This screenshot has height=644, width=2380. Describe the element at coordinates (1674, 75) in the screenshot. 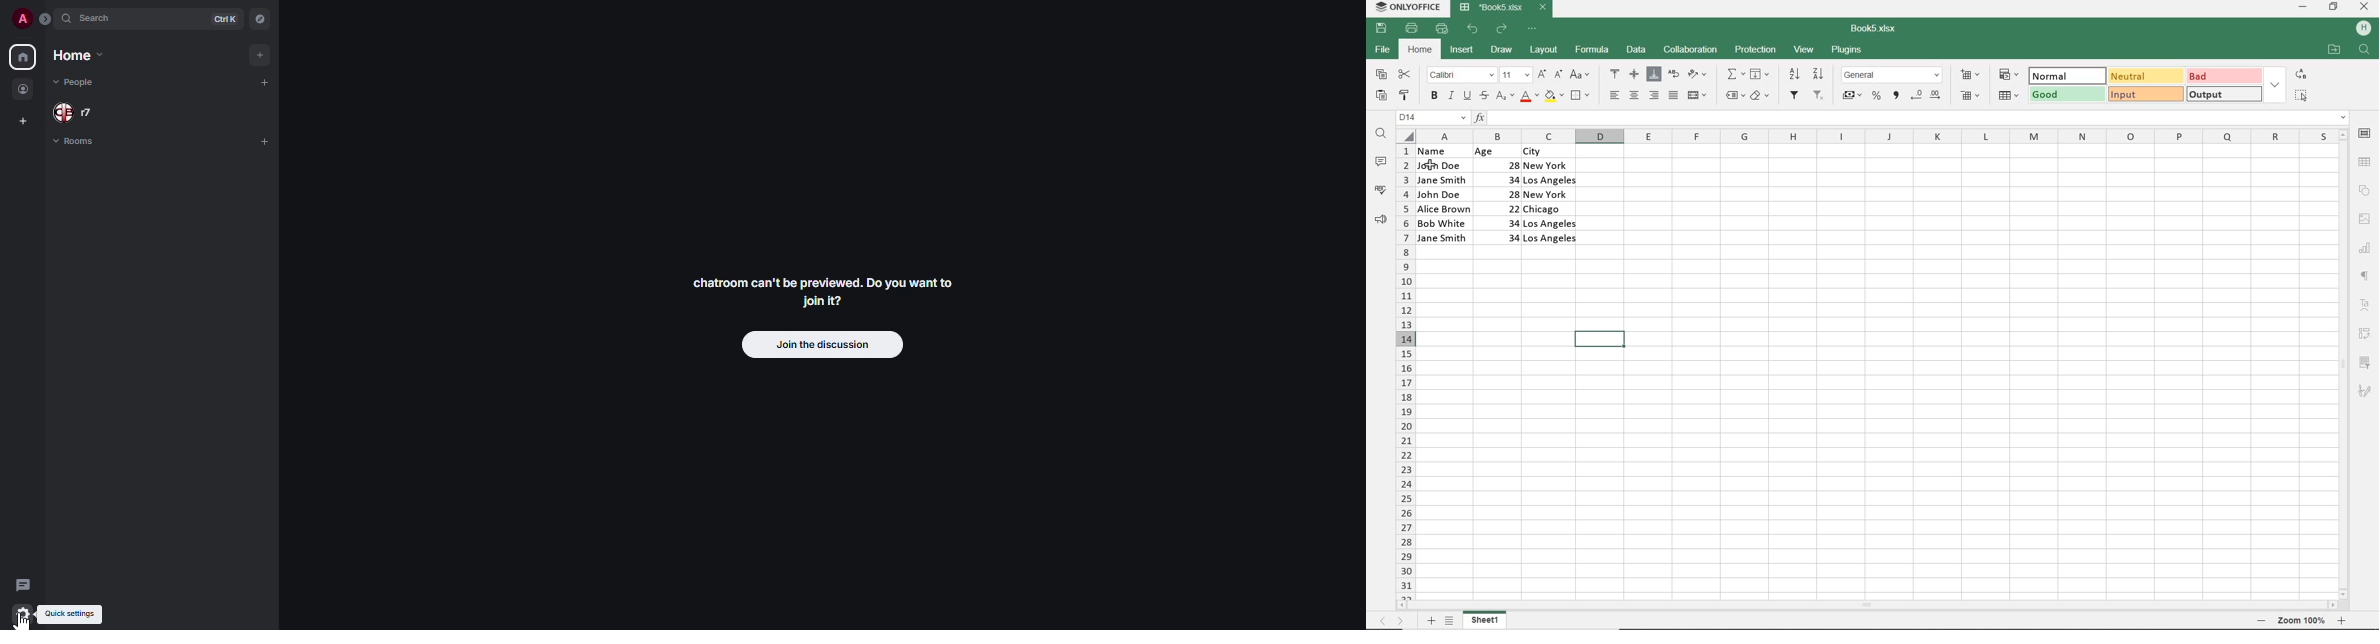

I see `WRAP TEXT` at that location.